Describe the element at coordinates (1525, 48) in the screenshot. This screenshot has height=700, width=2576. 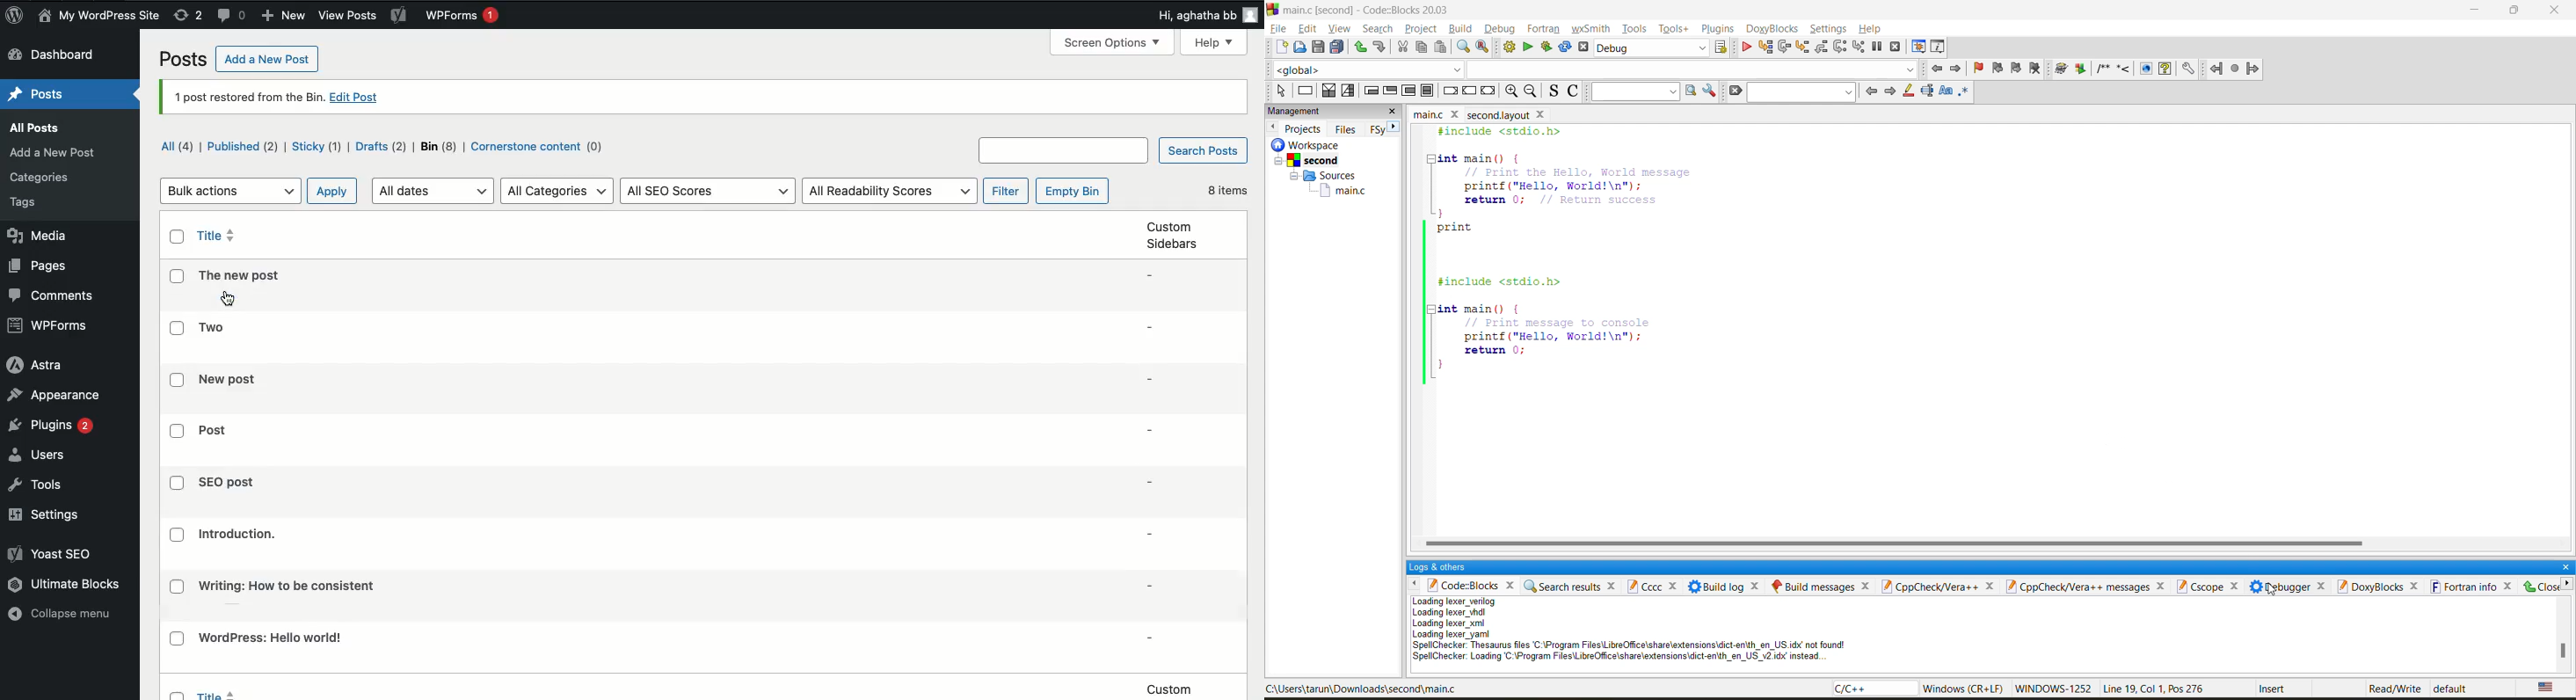
I see `replace` at that location.